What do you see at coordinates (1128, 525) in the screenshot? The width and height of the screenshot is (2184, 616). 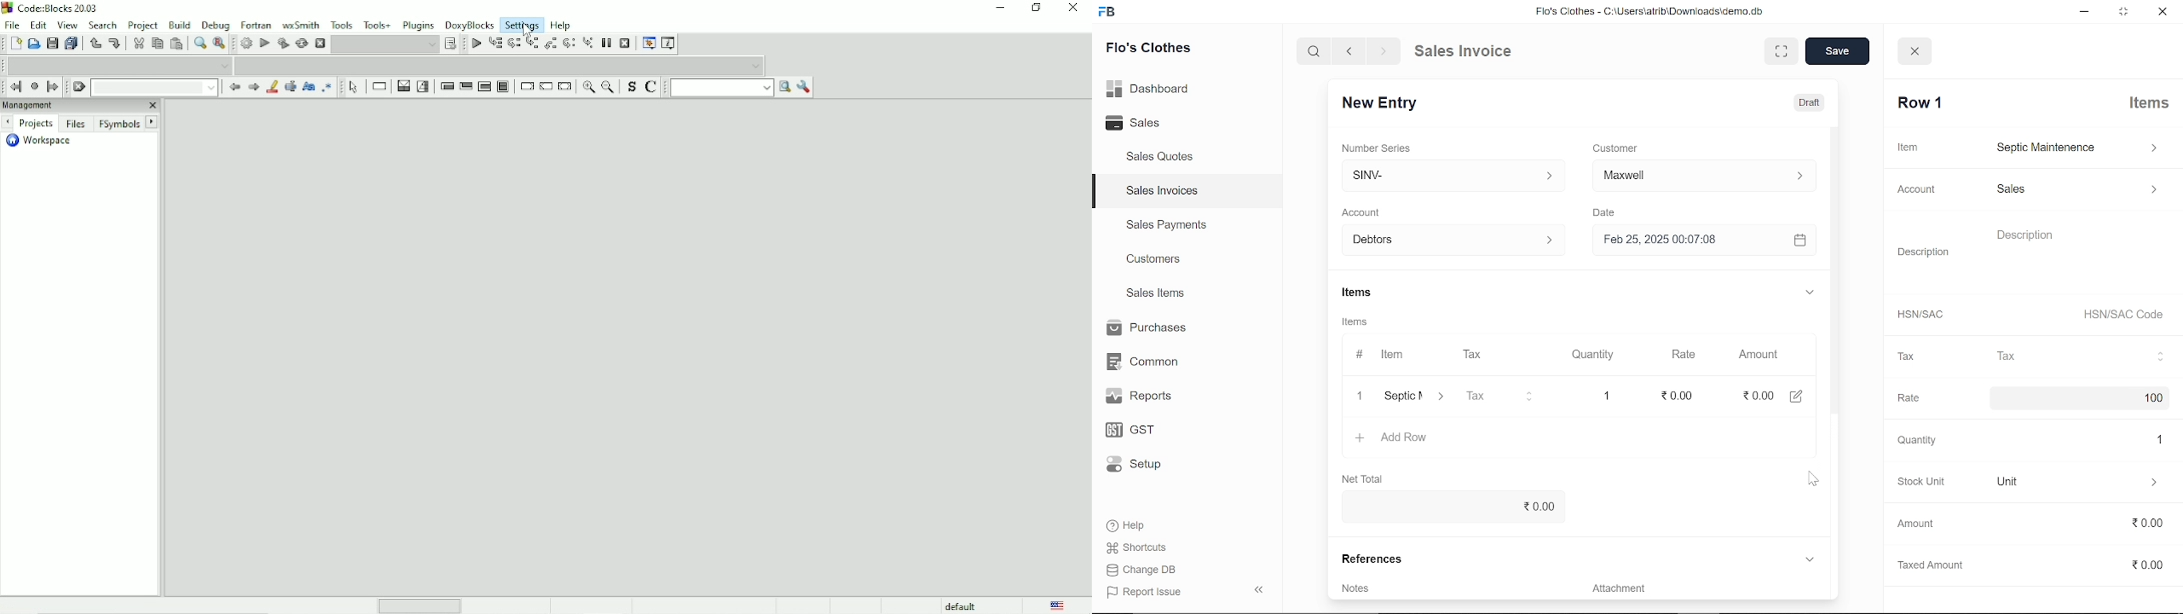 I see `Help` at bounding box center [1128, 525].